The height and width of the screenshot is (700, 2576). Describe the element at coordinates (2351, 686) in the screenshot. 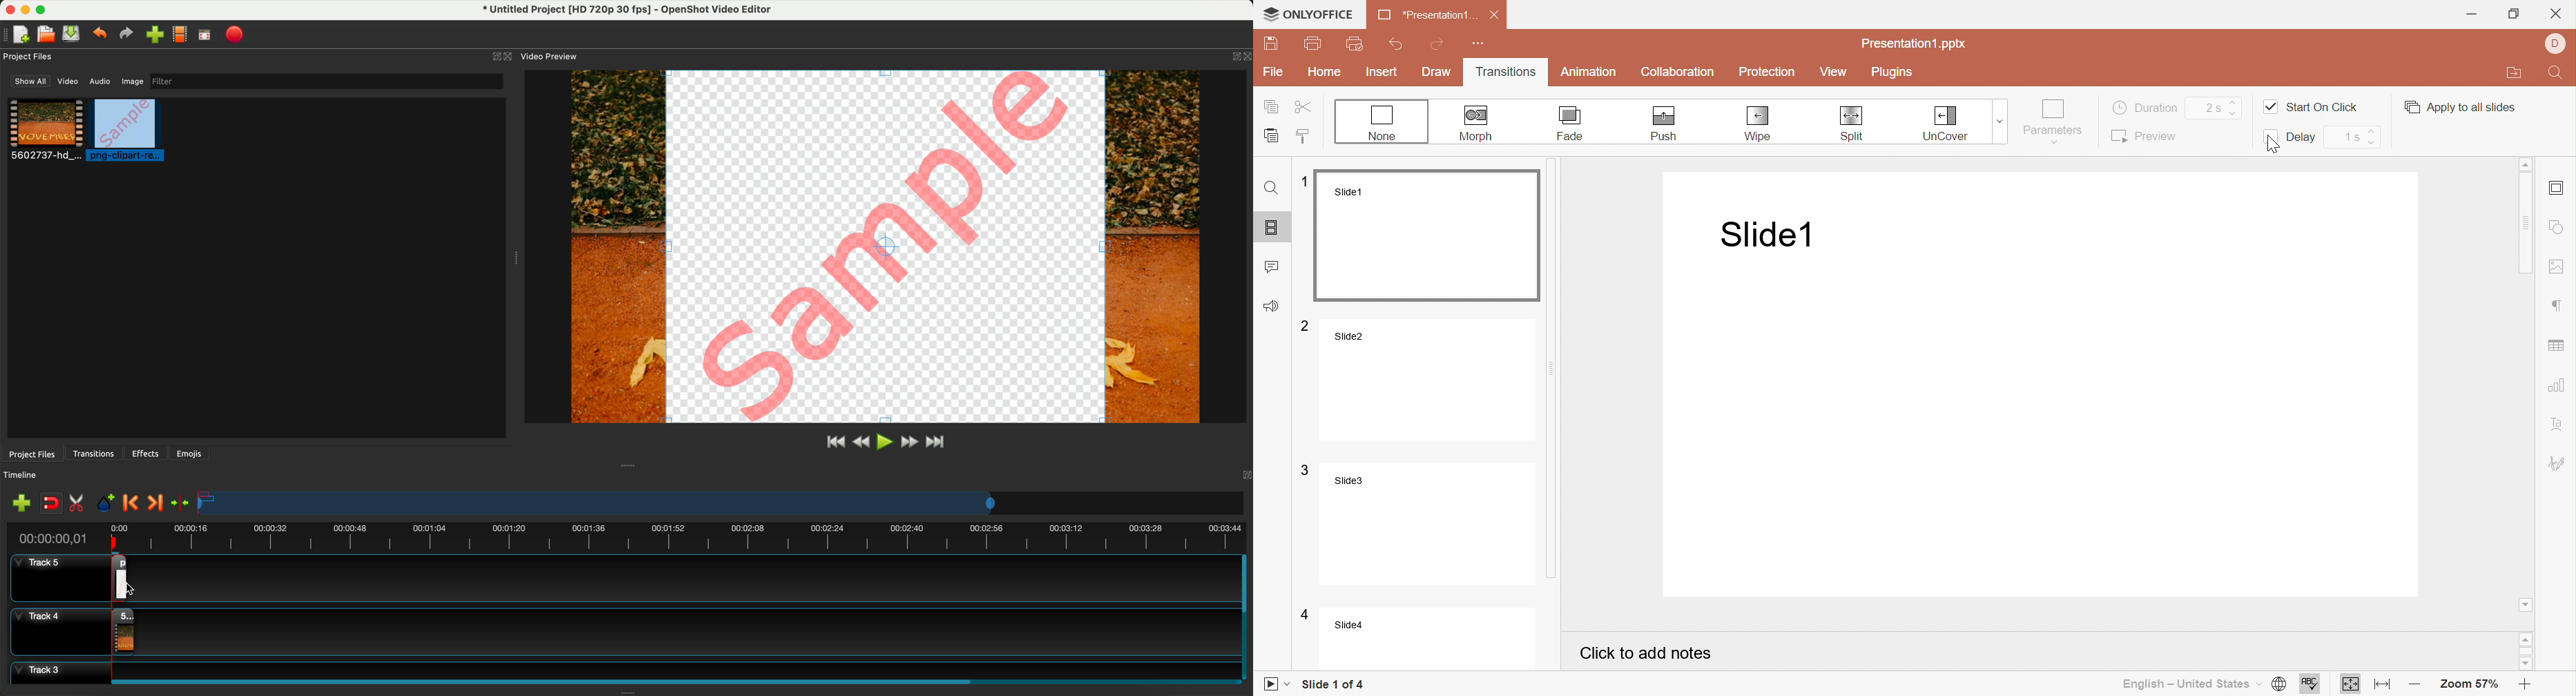

I see `Fit to slide` at that location.